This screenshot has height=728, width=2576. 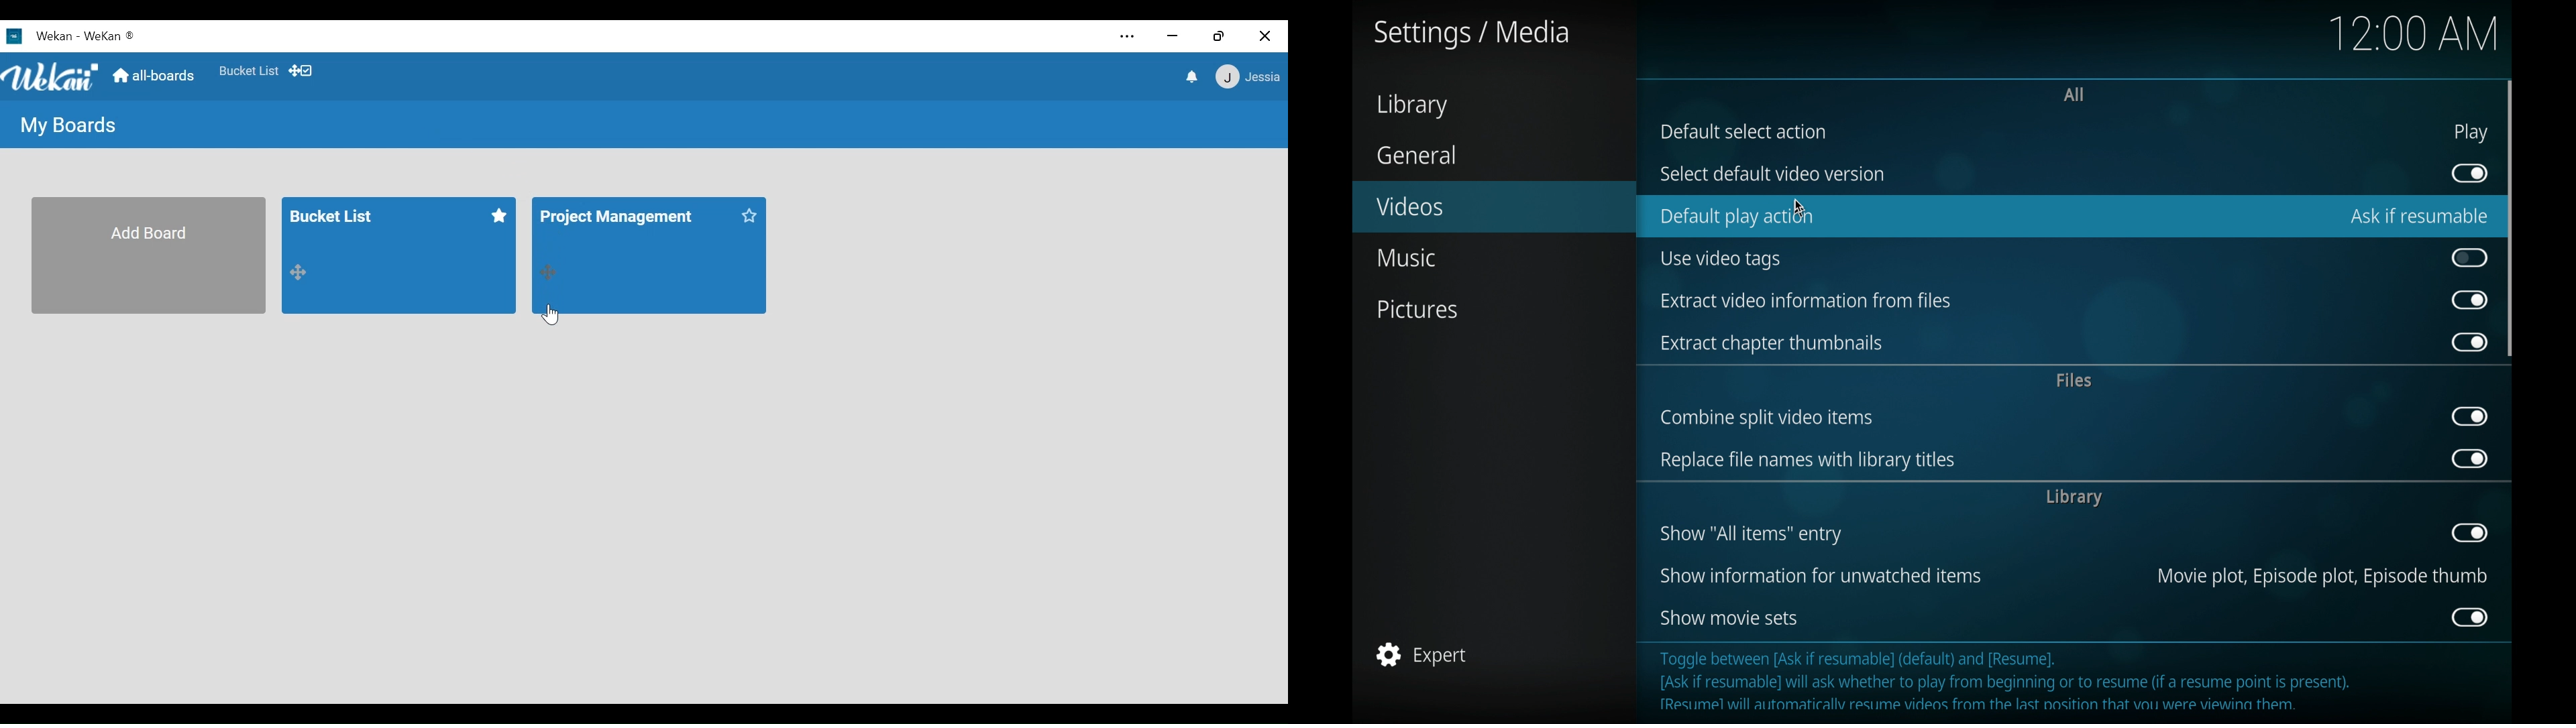 I want to click on cursor, so click(x=1800, y=208).